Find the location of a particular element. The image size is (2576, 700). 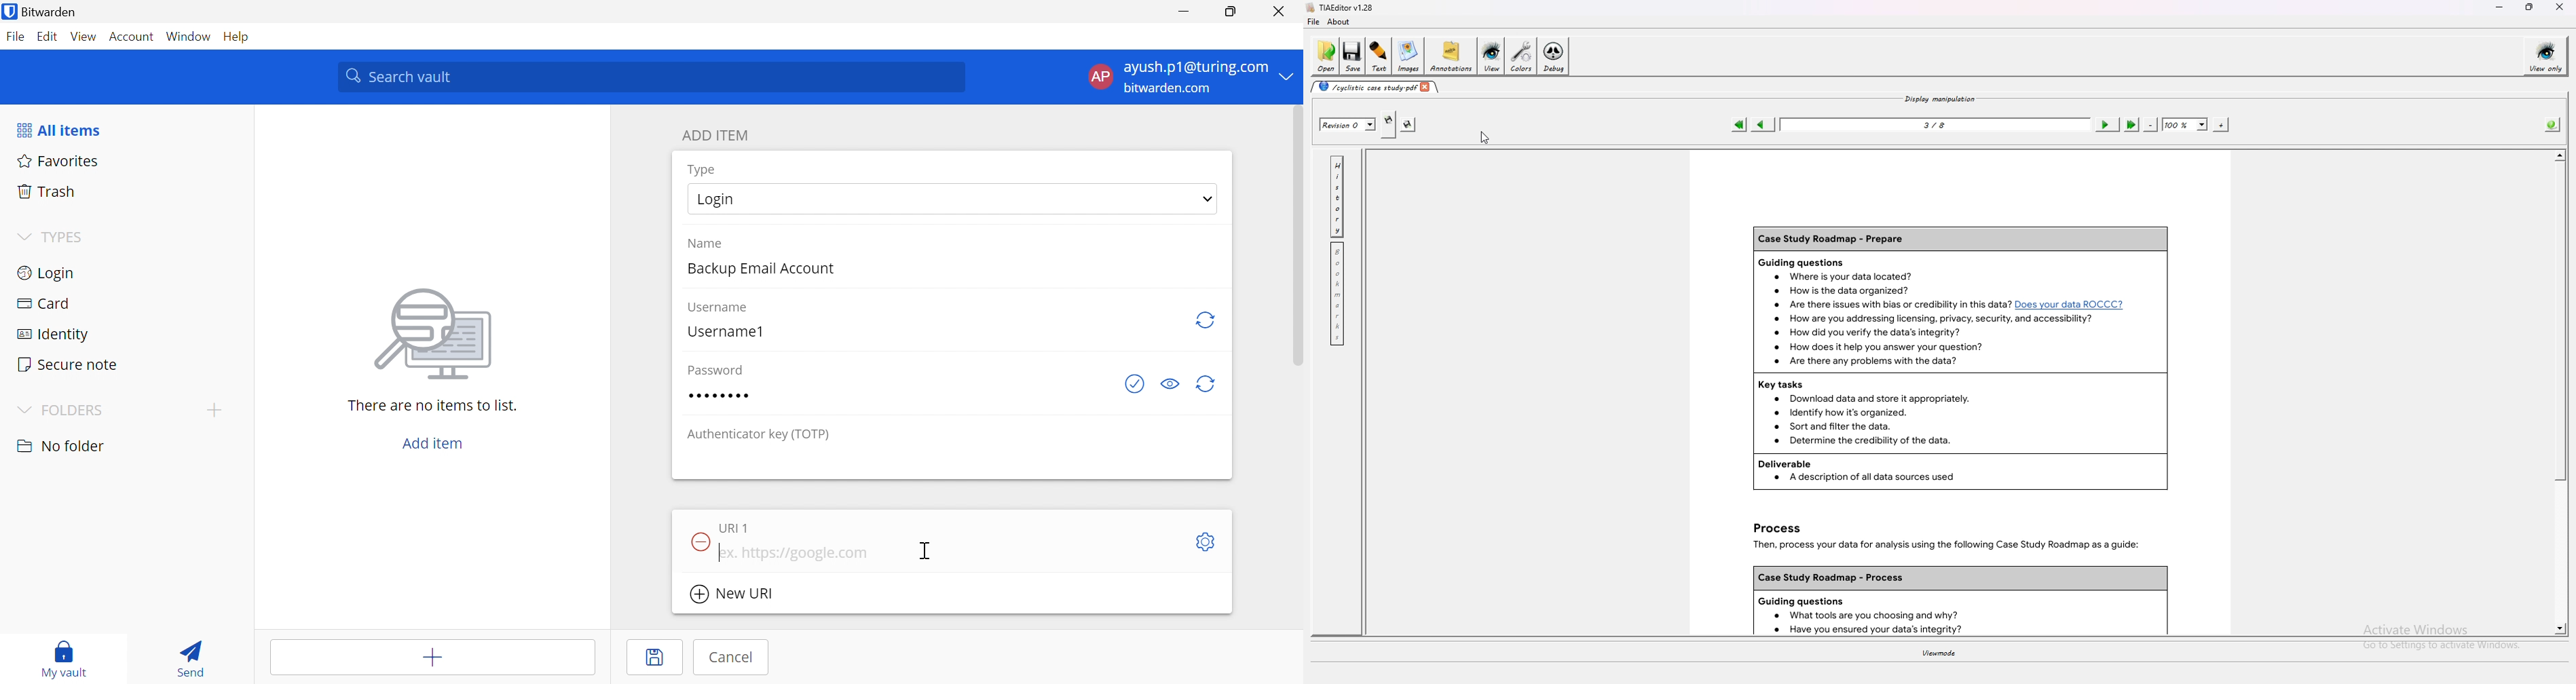

Save is located at coordinates (654, 658).